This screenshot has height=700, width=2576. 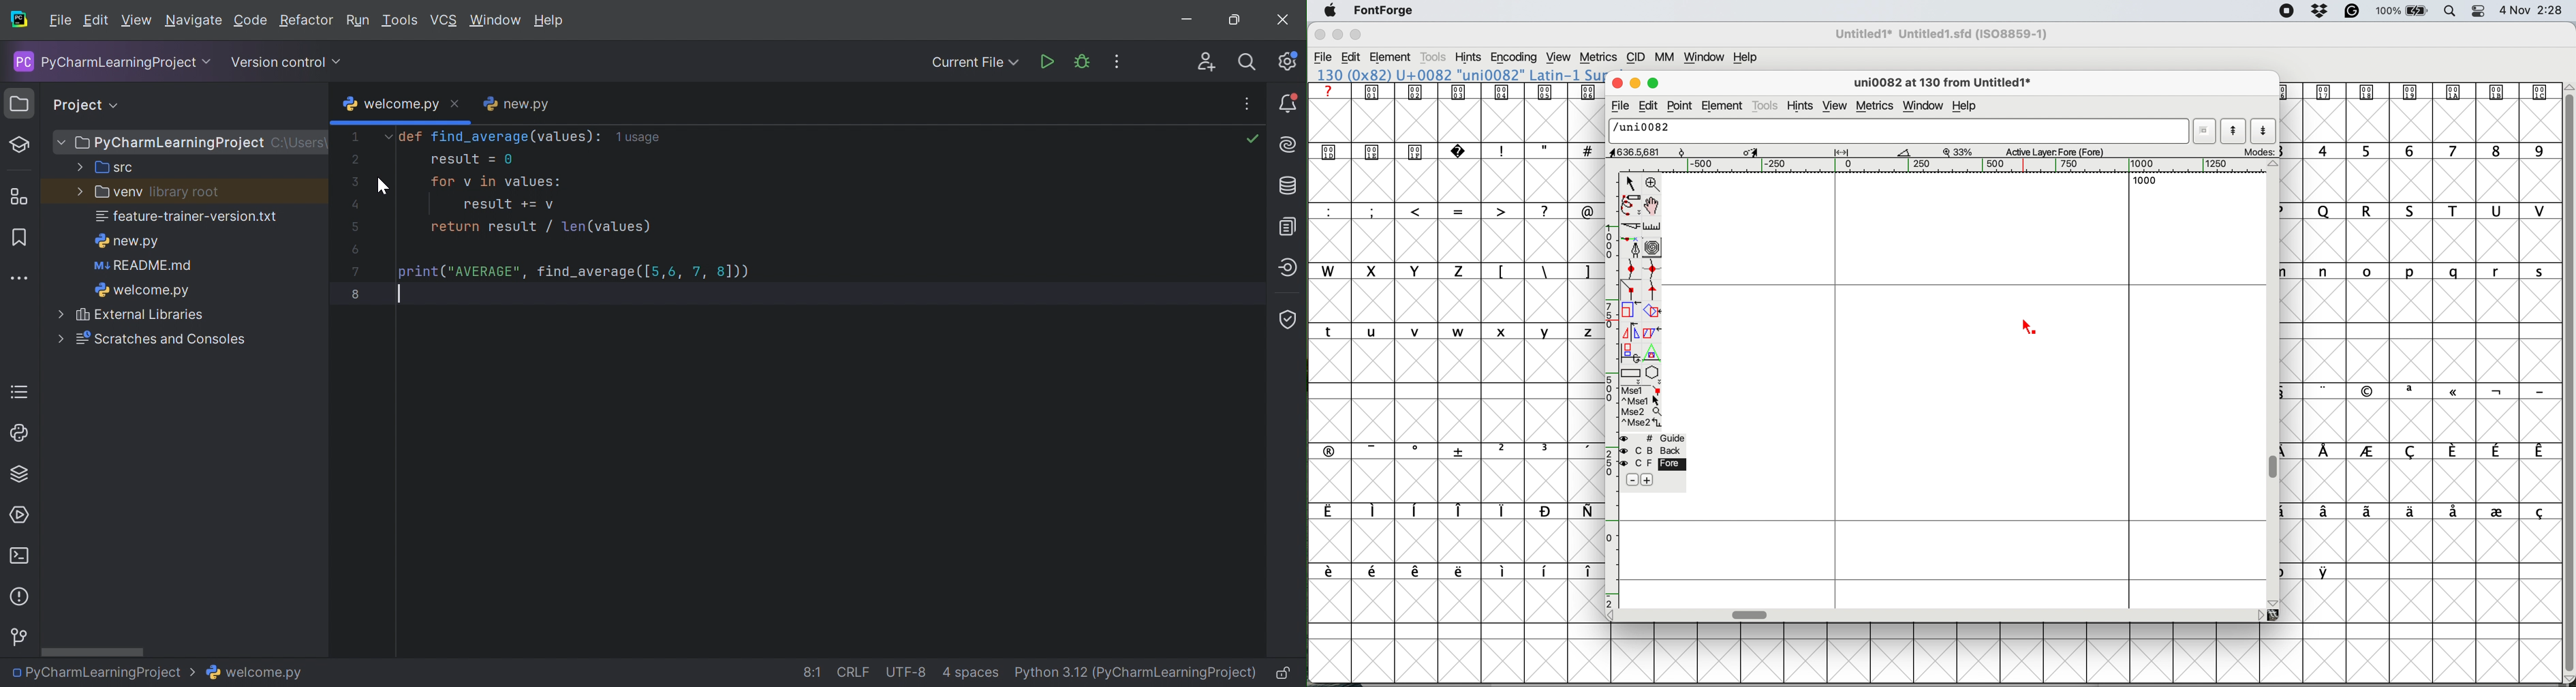 What do you see at coordinates (1391, 58) in the screenshot?
I see `element` at bounding box center [1391, 58].